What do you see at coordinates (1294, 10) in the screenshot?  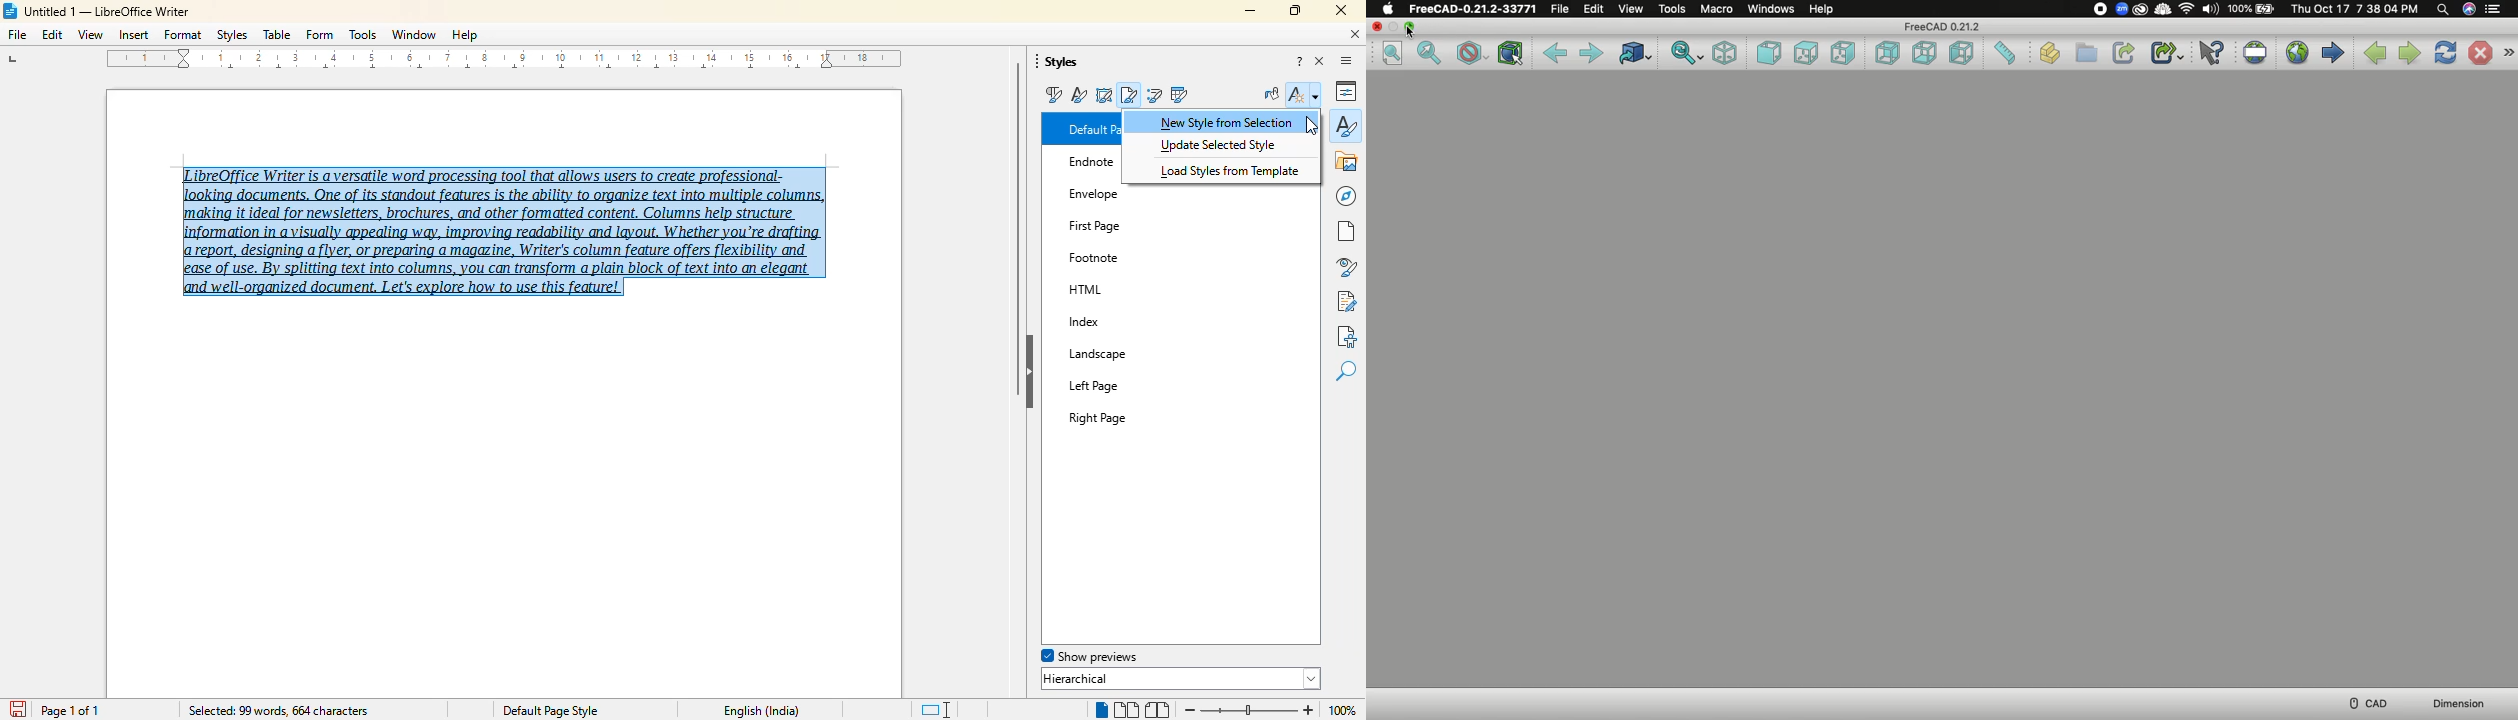 I see `maximize` at bounding box center [1294, 10].